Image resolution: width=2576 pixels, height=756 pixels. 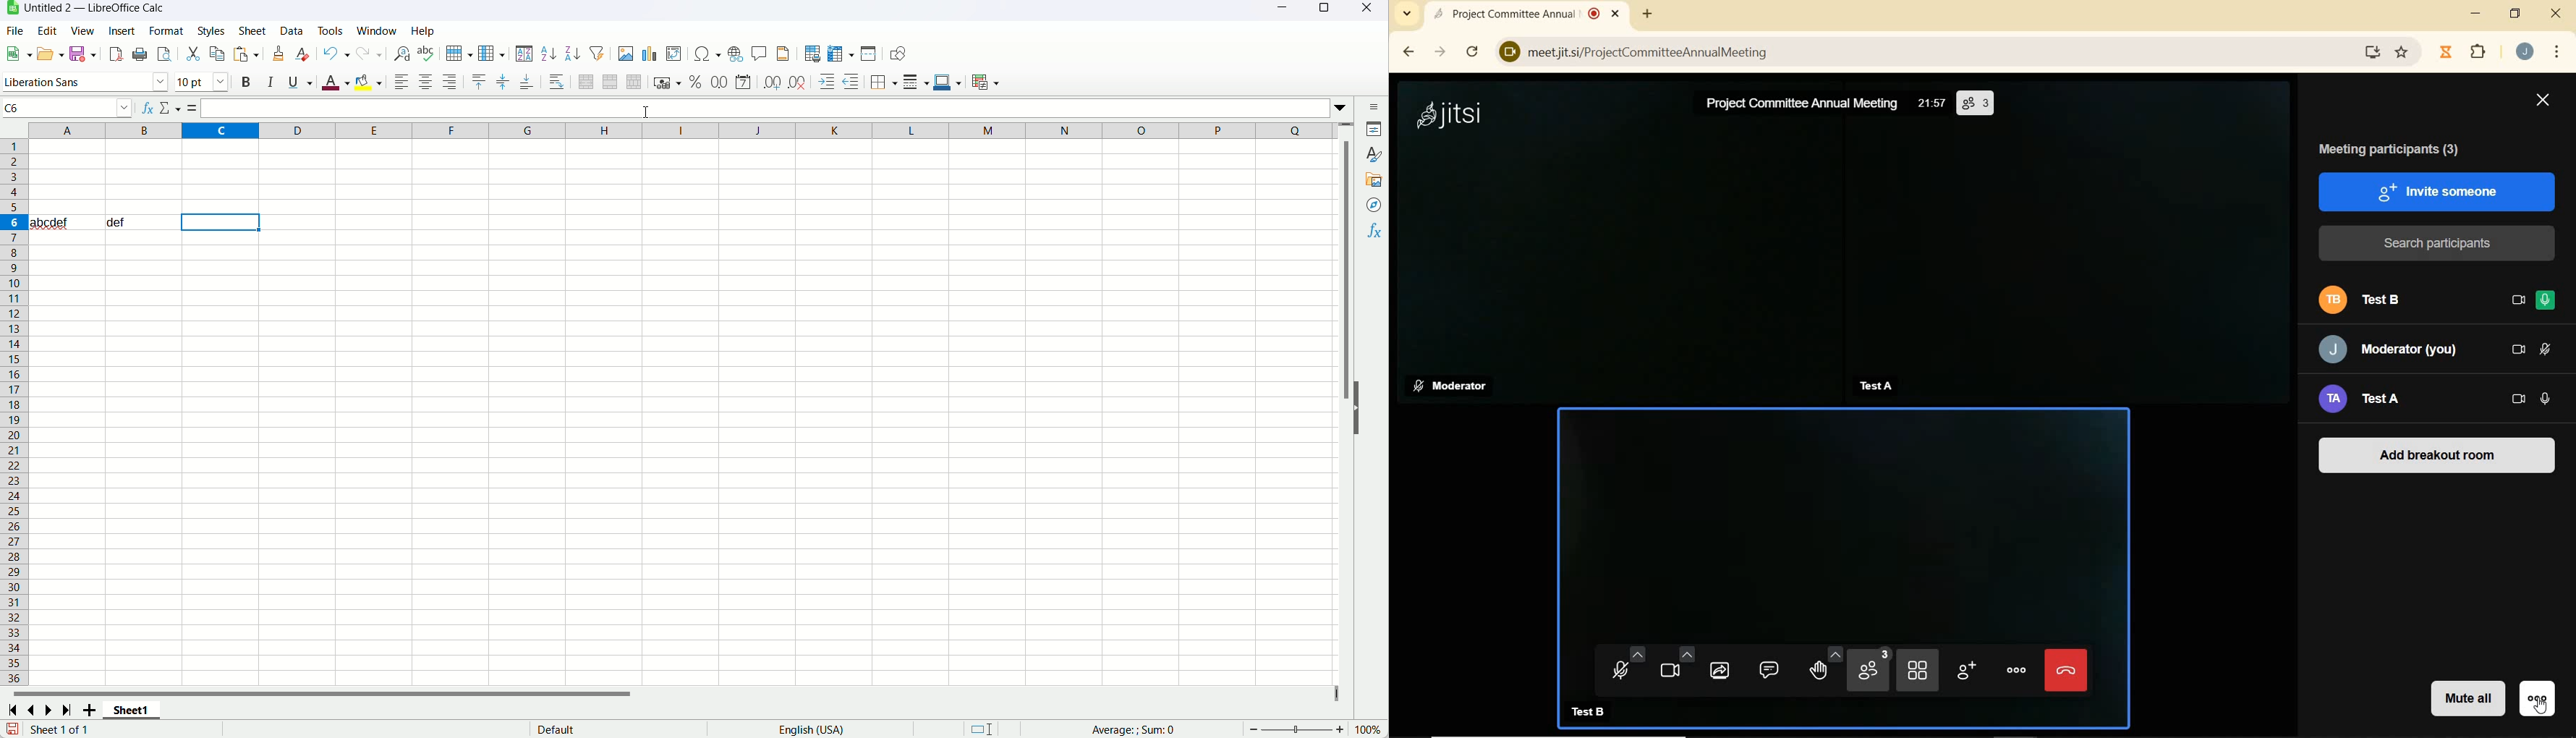 I want to click on Jibble, so click(x=2446, y=53).